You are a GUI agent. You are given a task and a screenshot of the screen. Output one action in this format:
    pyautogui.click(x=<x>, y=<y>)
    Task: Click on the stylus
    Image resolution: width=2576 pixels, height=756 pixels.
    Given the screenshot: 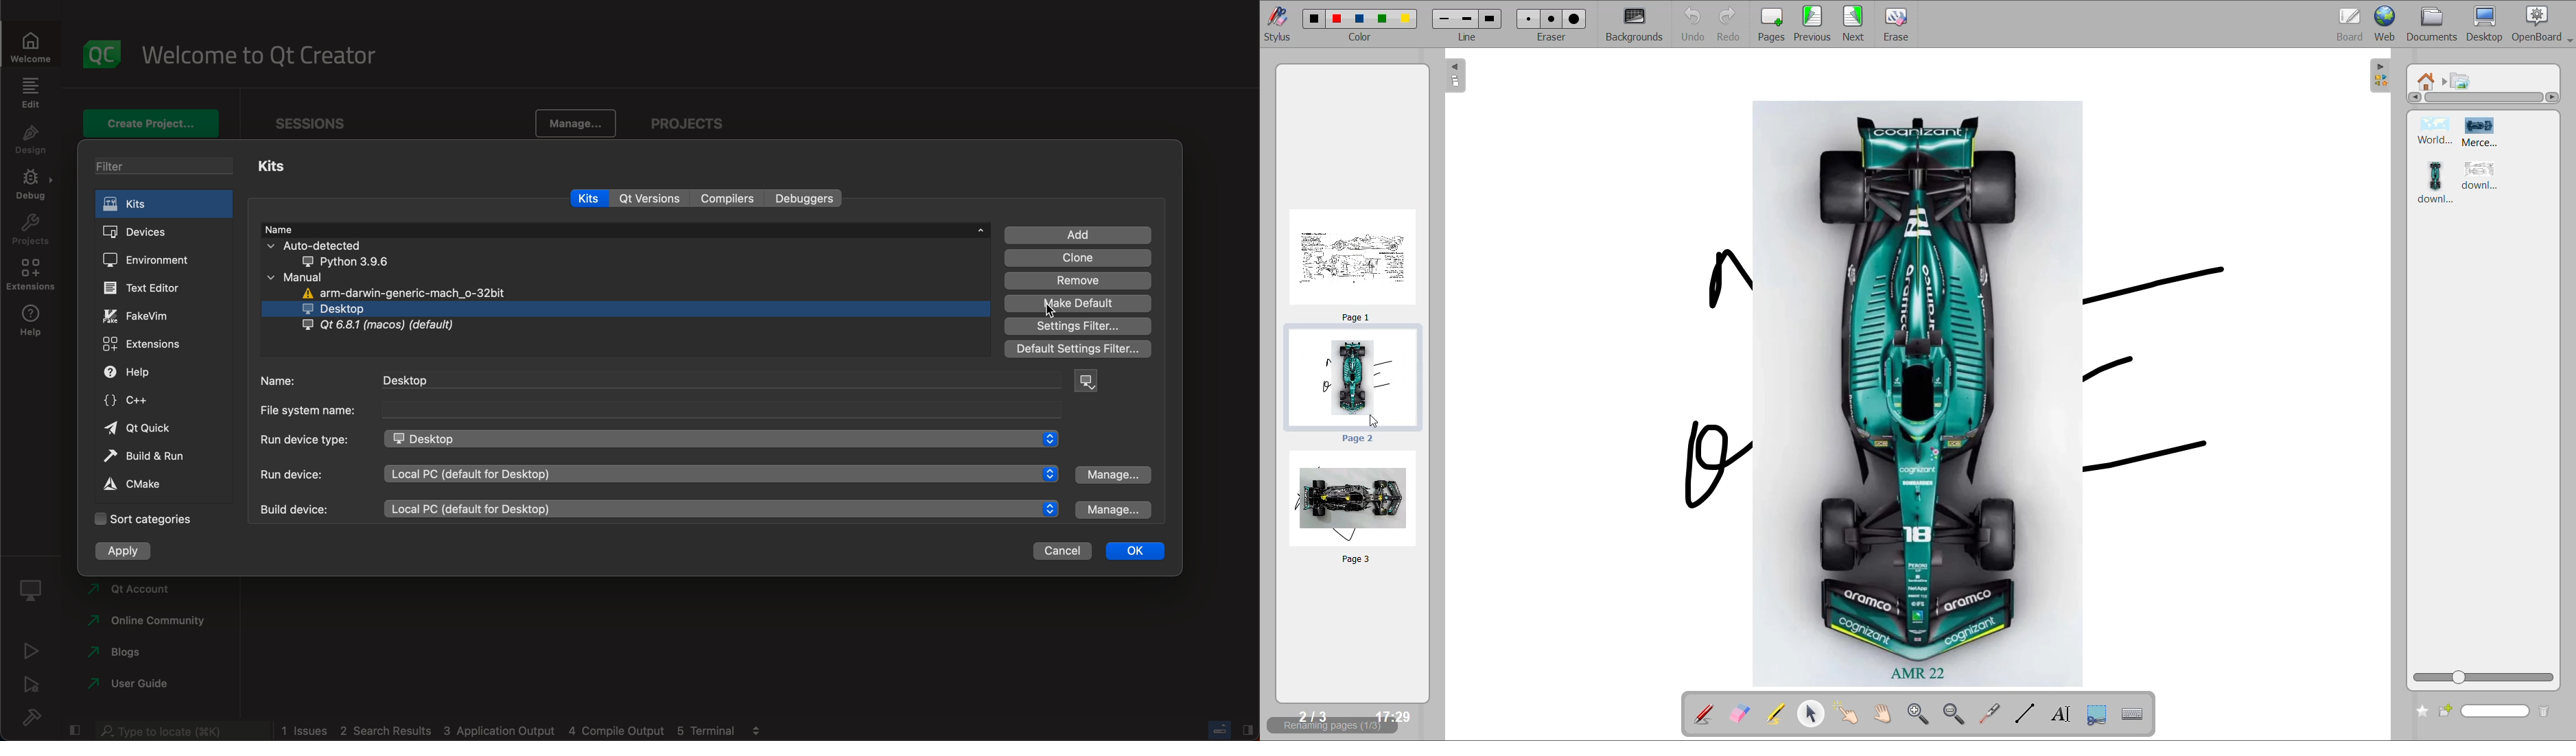 What is the action you would take?
    pyautogui.click(x=1278, y=29)
    